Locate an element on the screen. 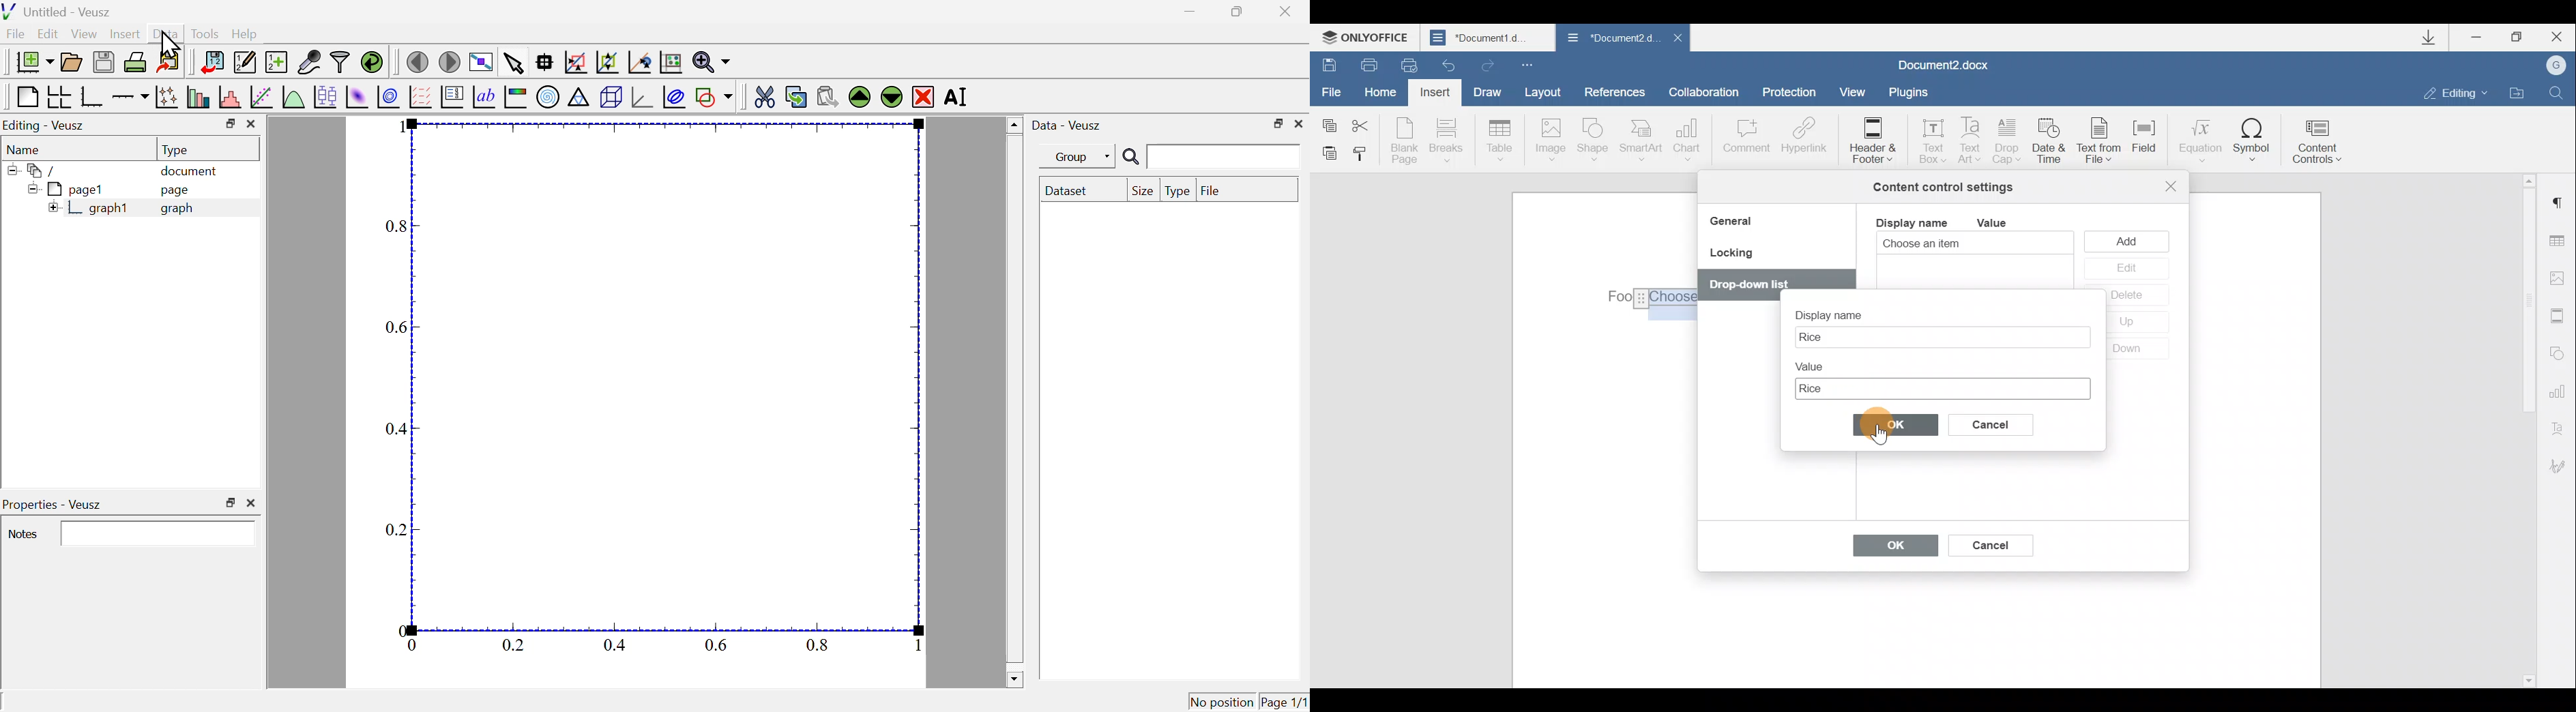 The width and height of the screenshot is (2576, 728). save the document is located at coordinates (104, 63).